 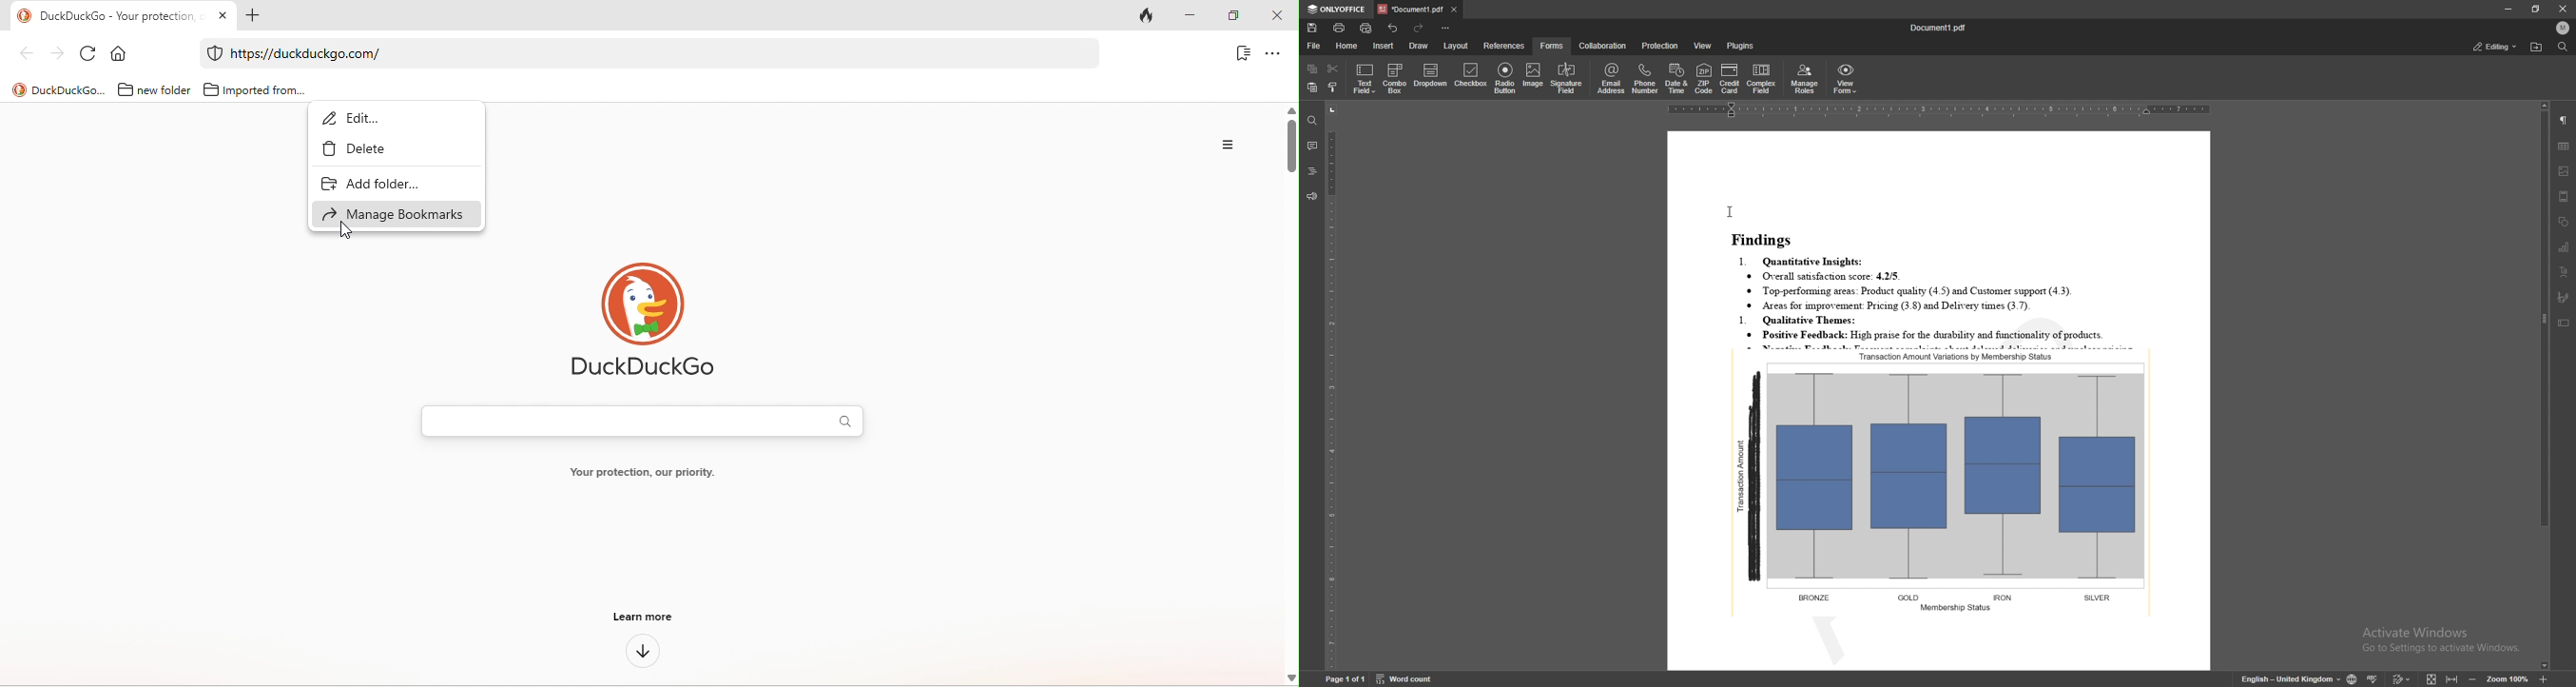 What do you see at coordinates (1365, 78) in the screenshot?
I see `text field` at bounding box center [1365, 78].